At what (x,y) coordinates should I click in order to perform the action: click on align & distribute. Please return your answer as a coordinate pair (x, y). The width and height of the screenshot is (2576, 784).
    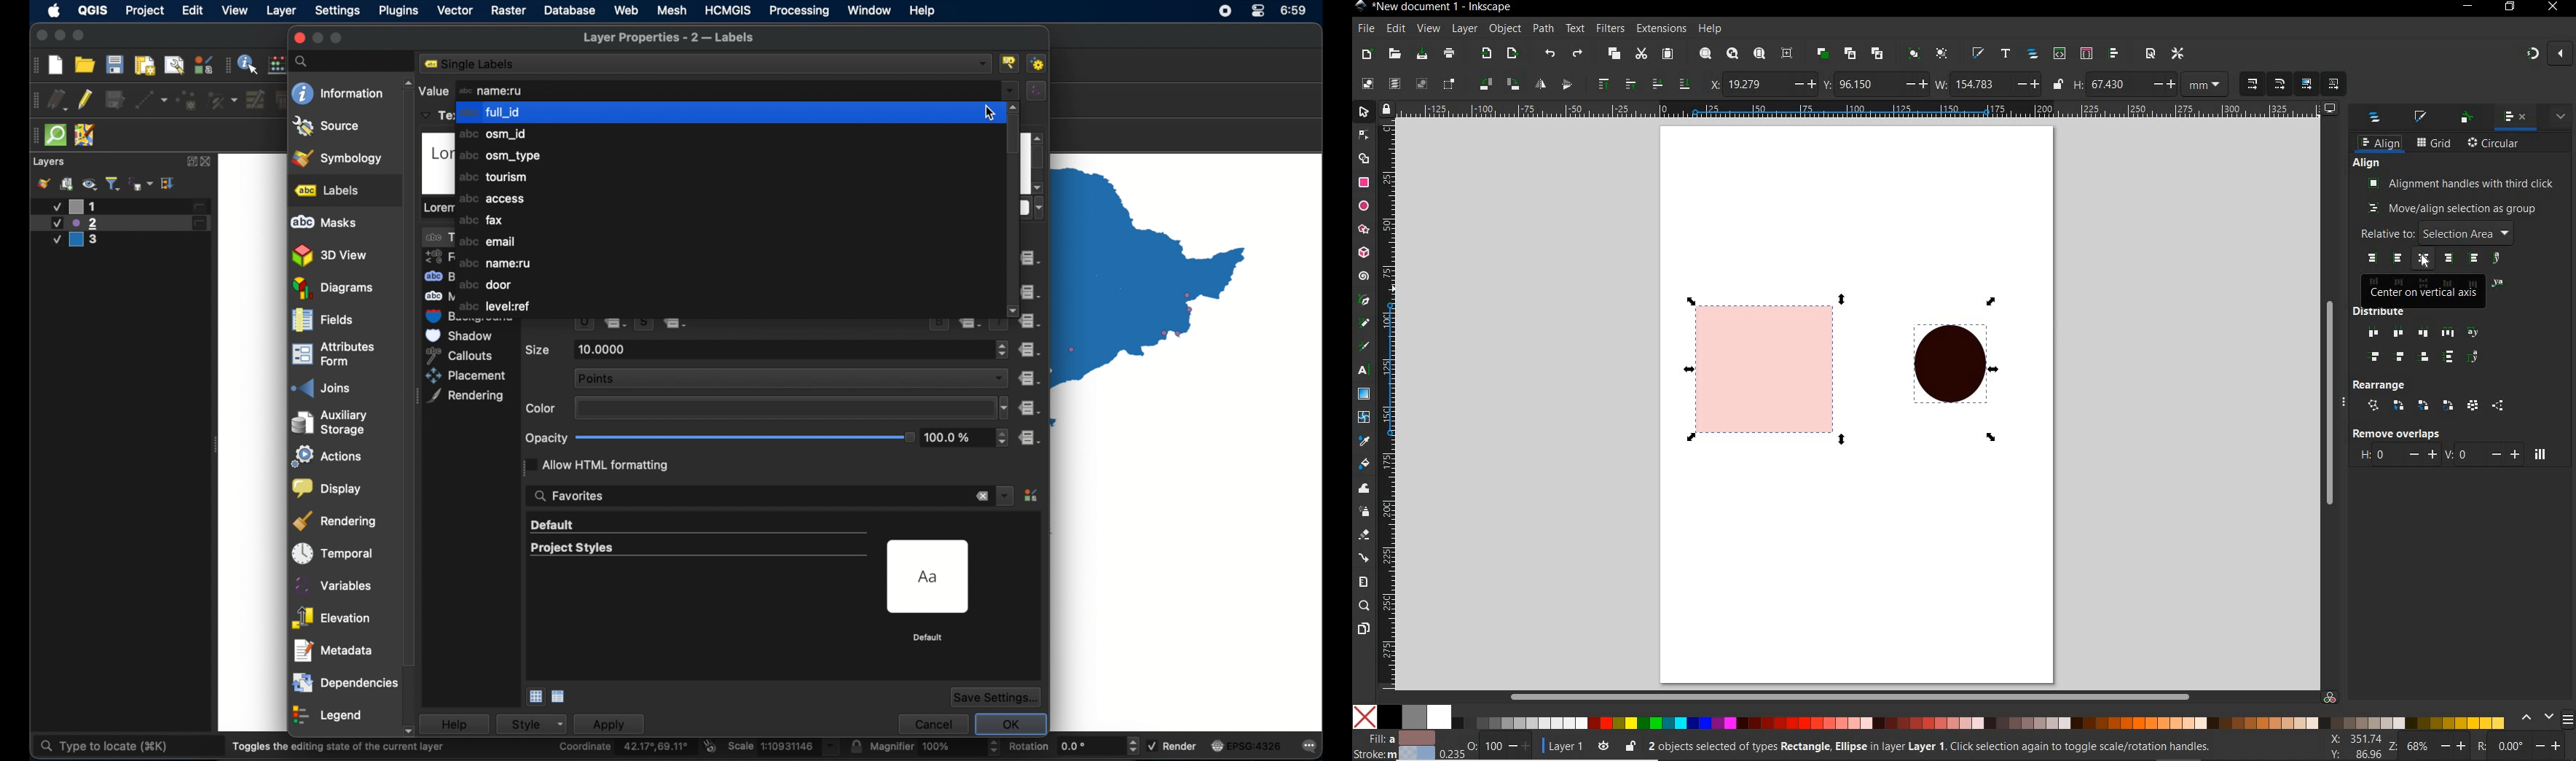
    Looking at the image, I should click on (2514, 118).